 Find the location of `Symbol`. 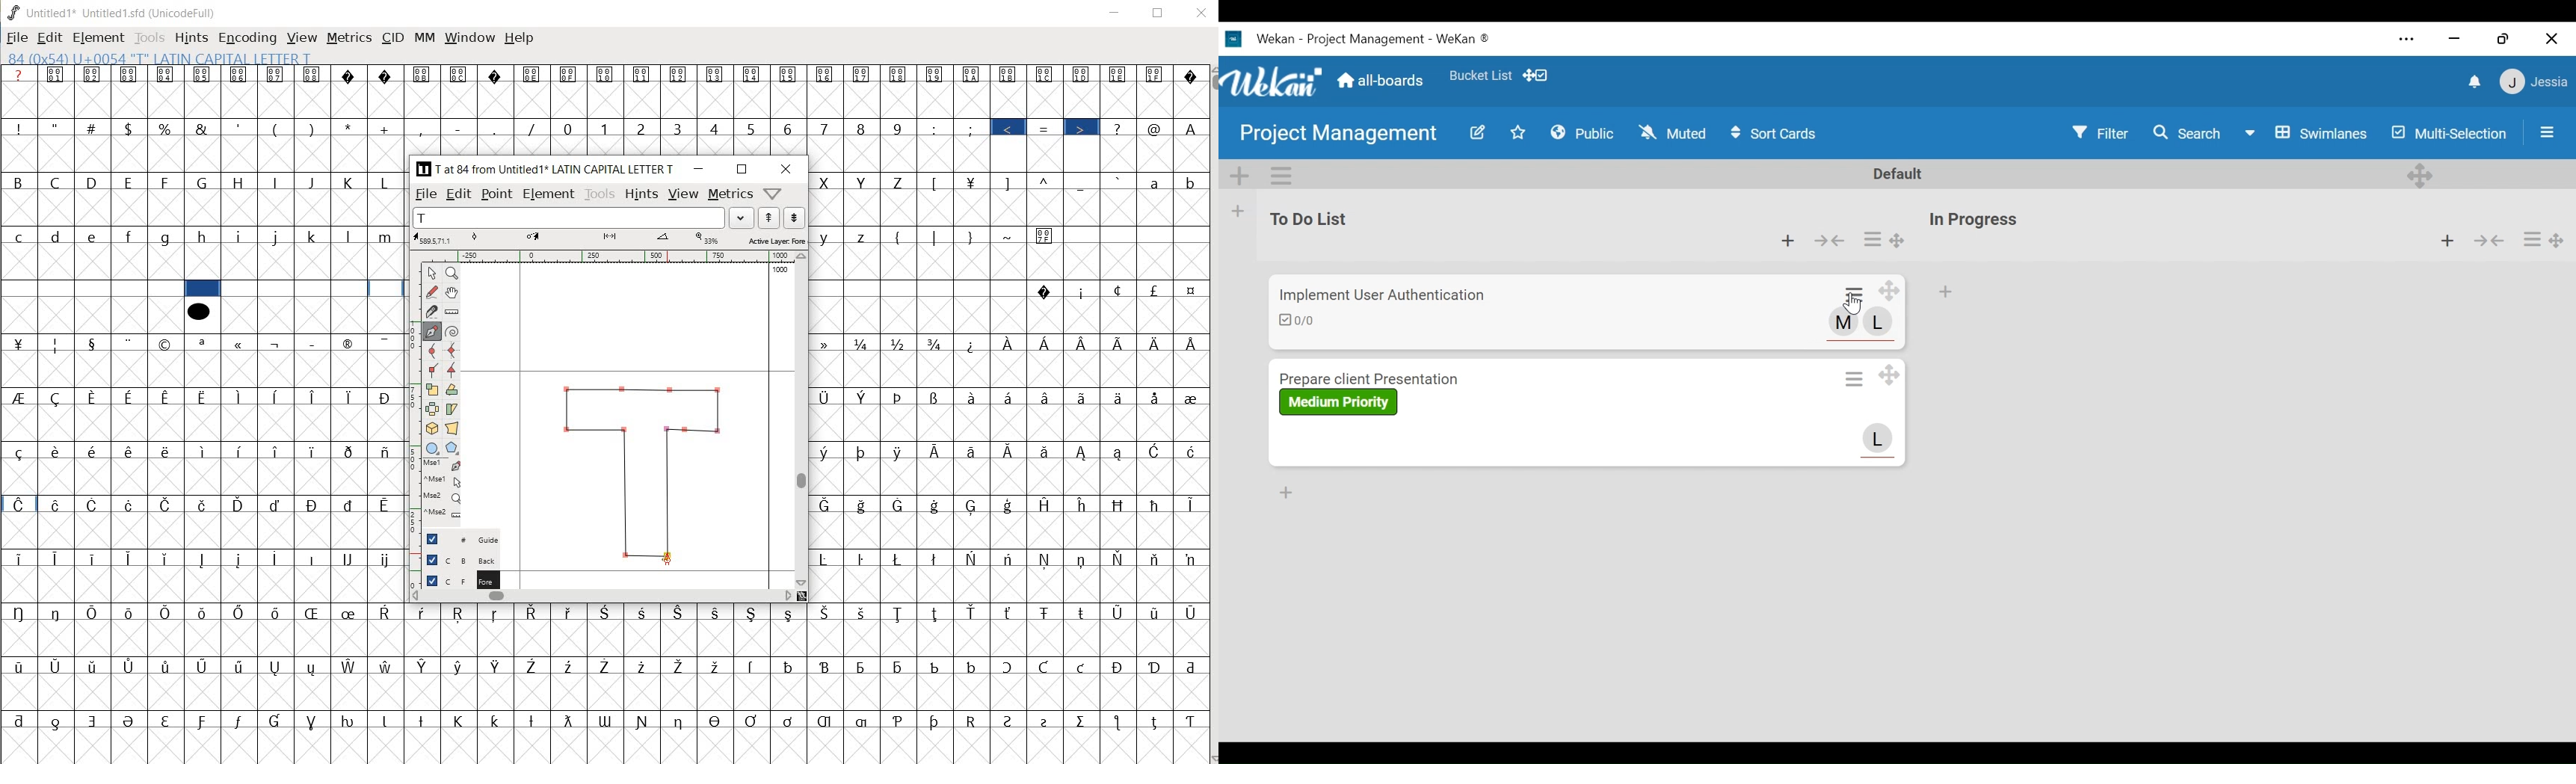

Symbol is located at coordinates (314, 397).